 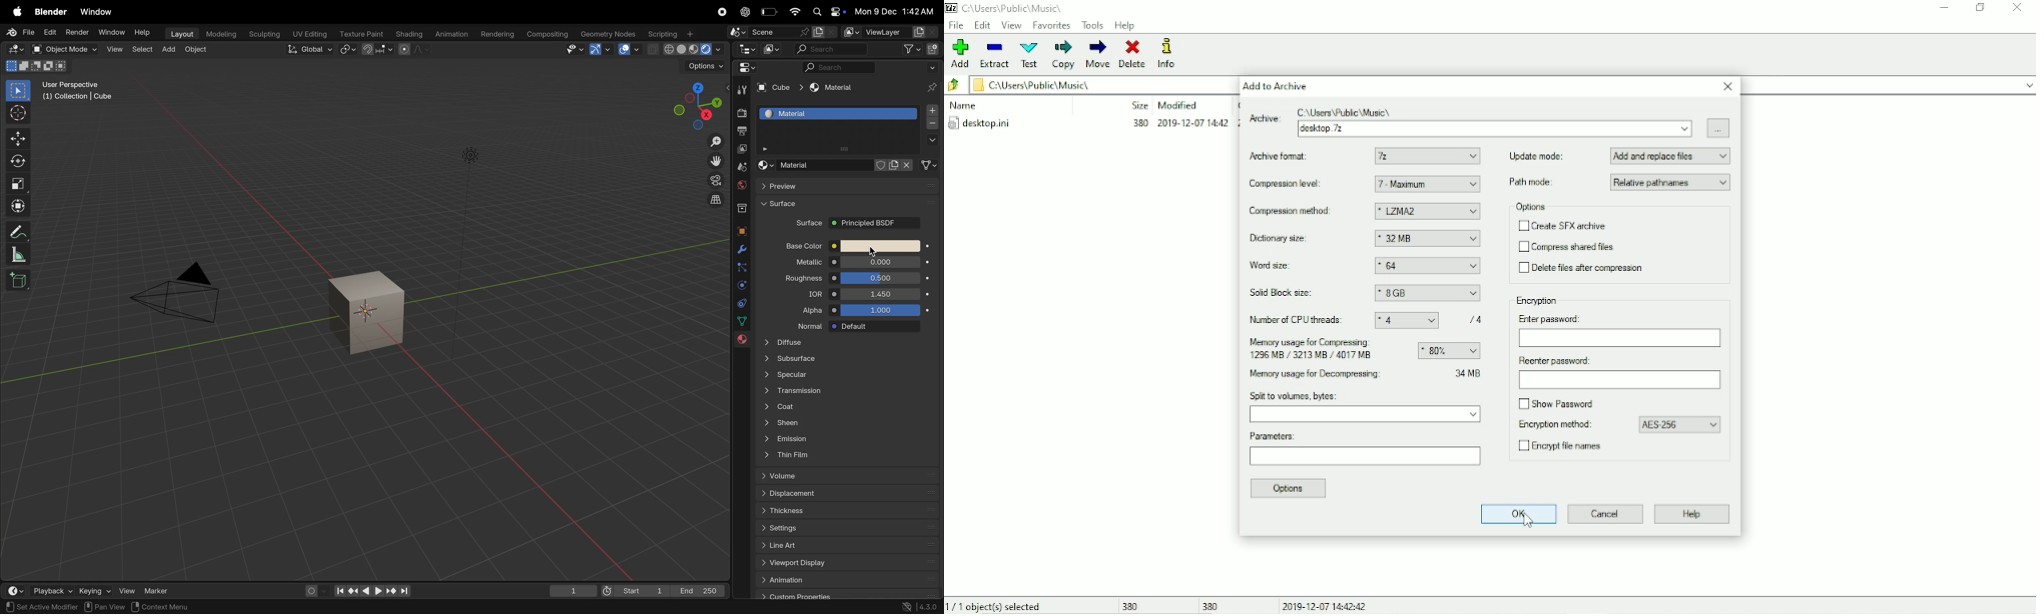 What do you see at coordinates (1212, 605) in the screenshot?
I see `380` at bounding box center [1212, 605].